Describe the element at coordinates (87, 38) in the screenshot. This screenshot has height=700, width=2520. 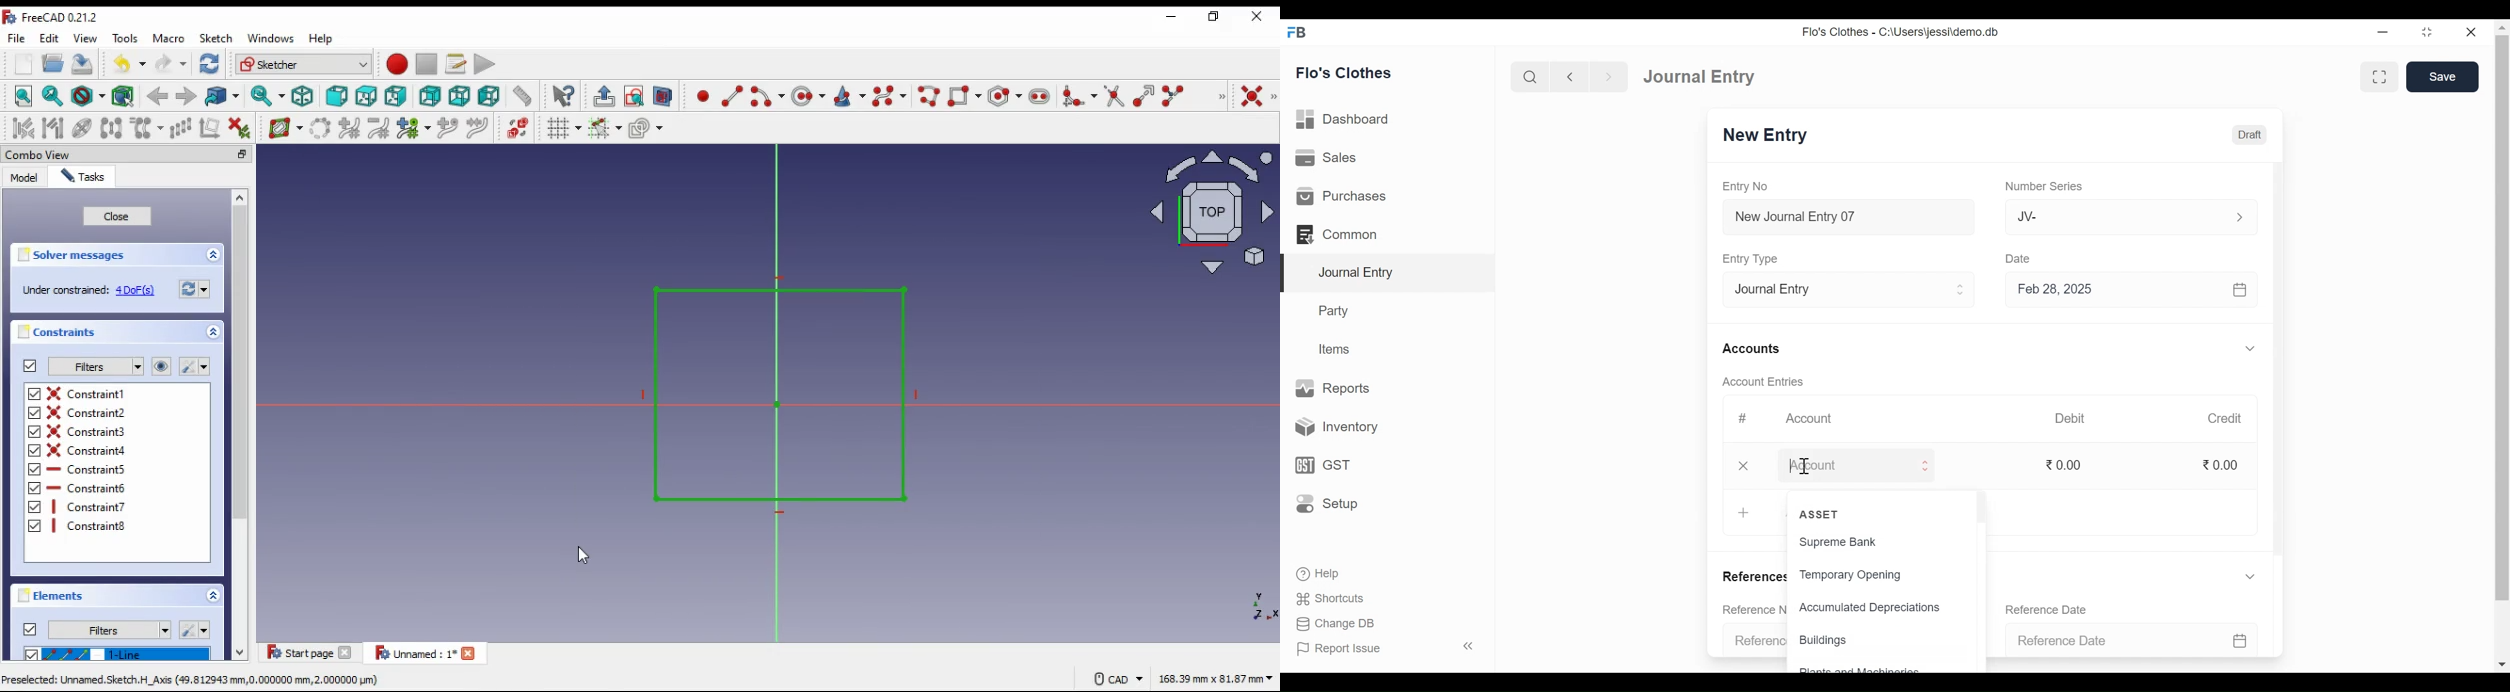
I see `view` at that location.